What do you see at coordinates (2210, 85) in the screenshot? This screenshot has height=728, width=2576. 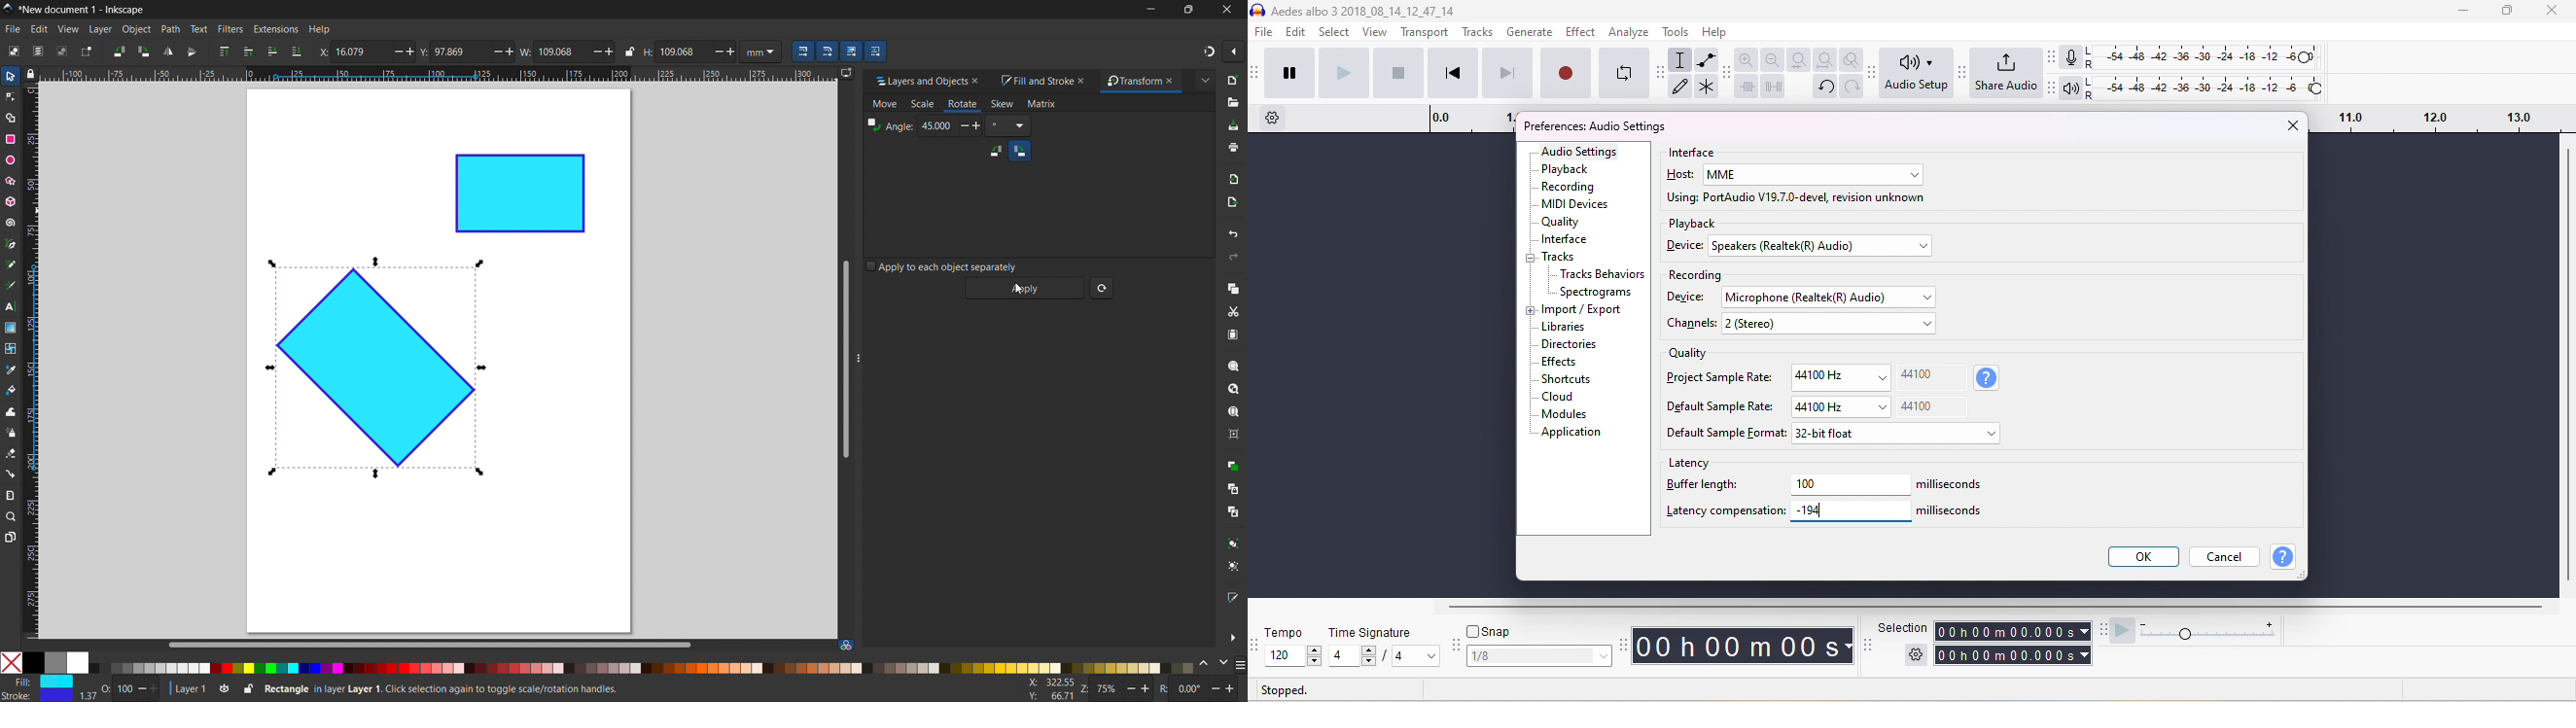 I see `playback level` at bounding box center [2210, 85].